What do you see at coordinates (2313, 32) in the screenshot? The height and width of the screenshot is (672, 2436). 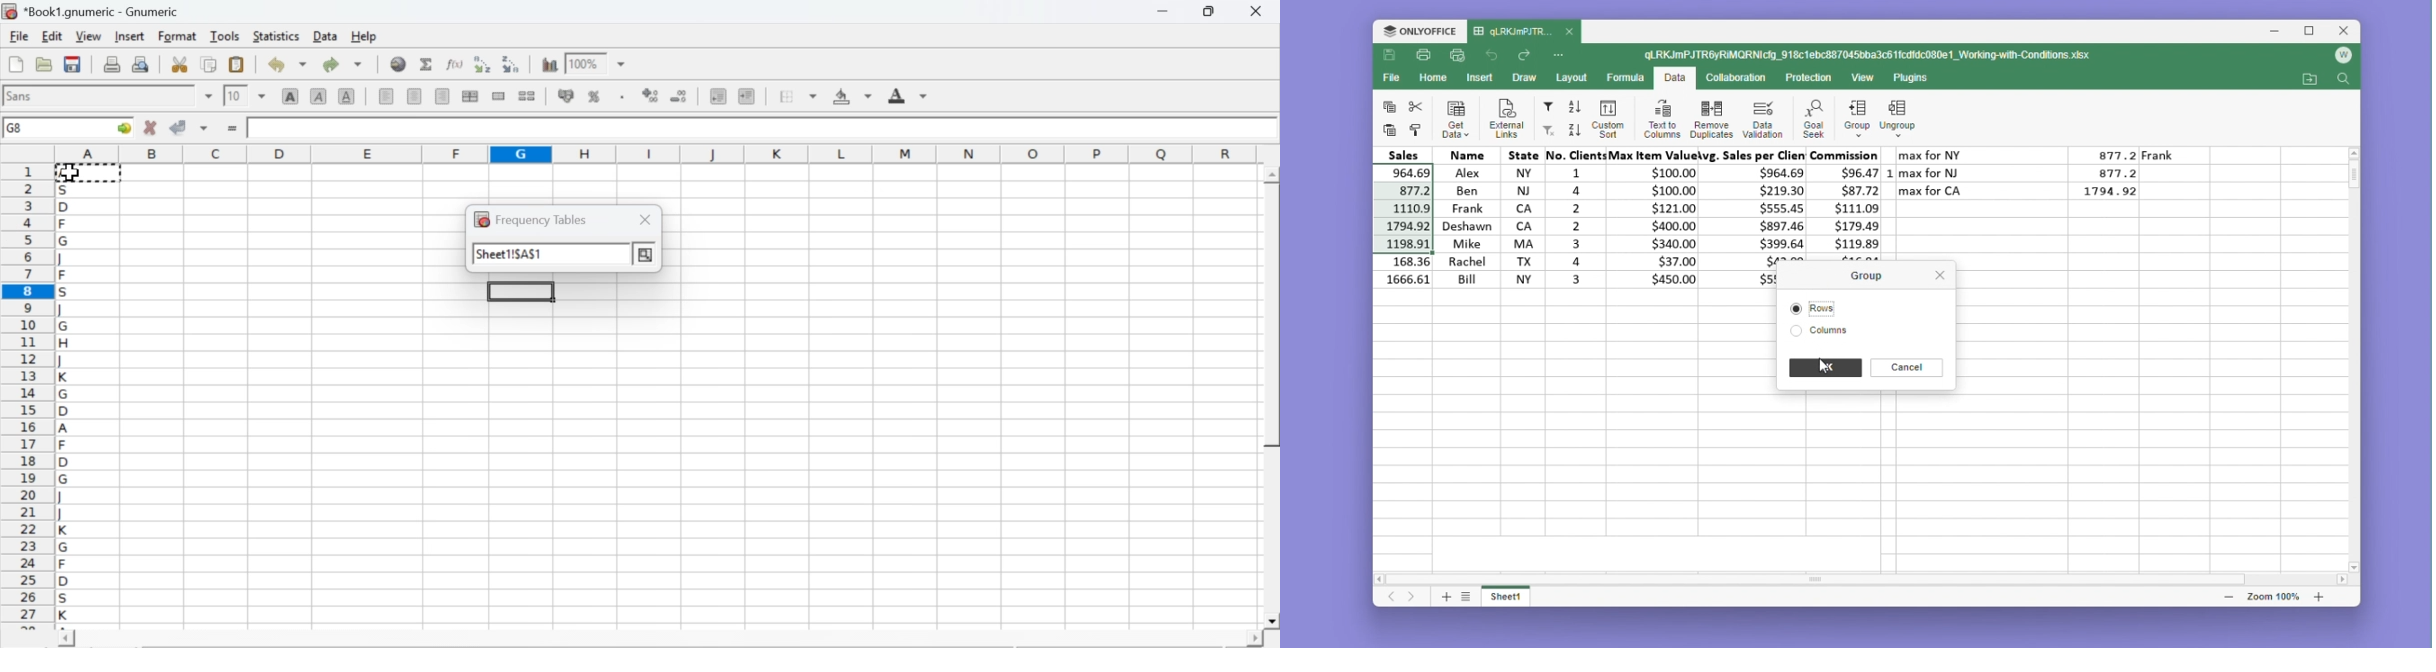 I see `Maximize` at bounding box center [2313, 32].